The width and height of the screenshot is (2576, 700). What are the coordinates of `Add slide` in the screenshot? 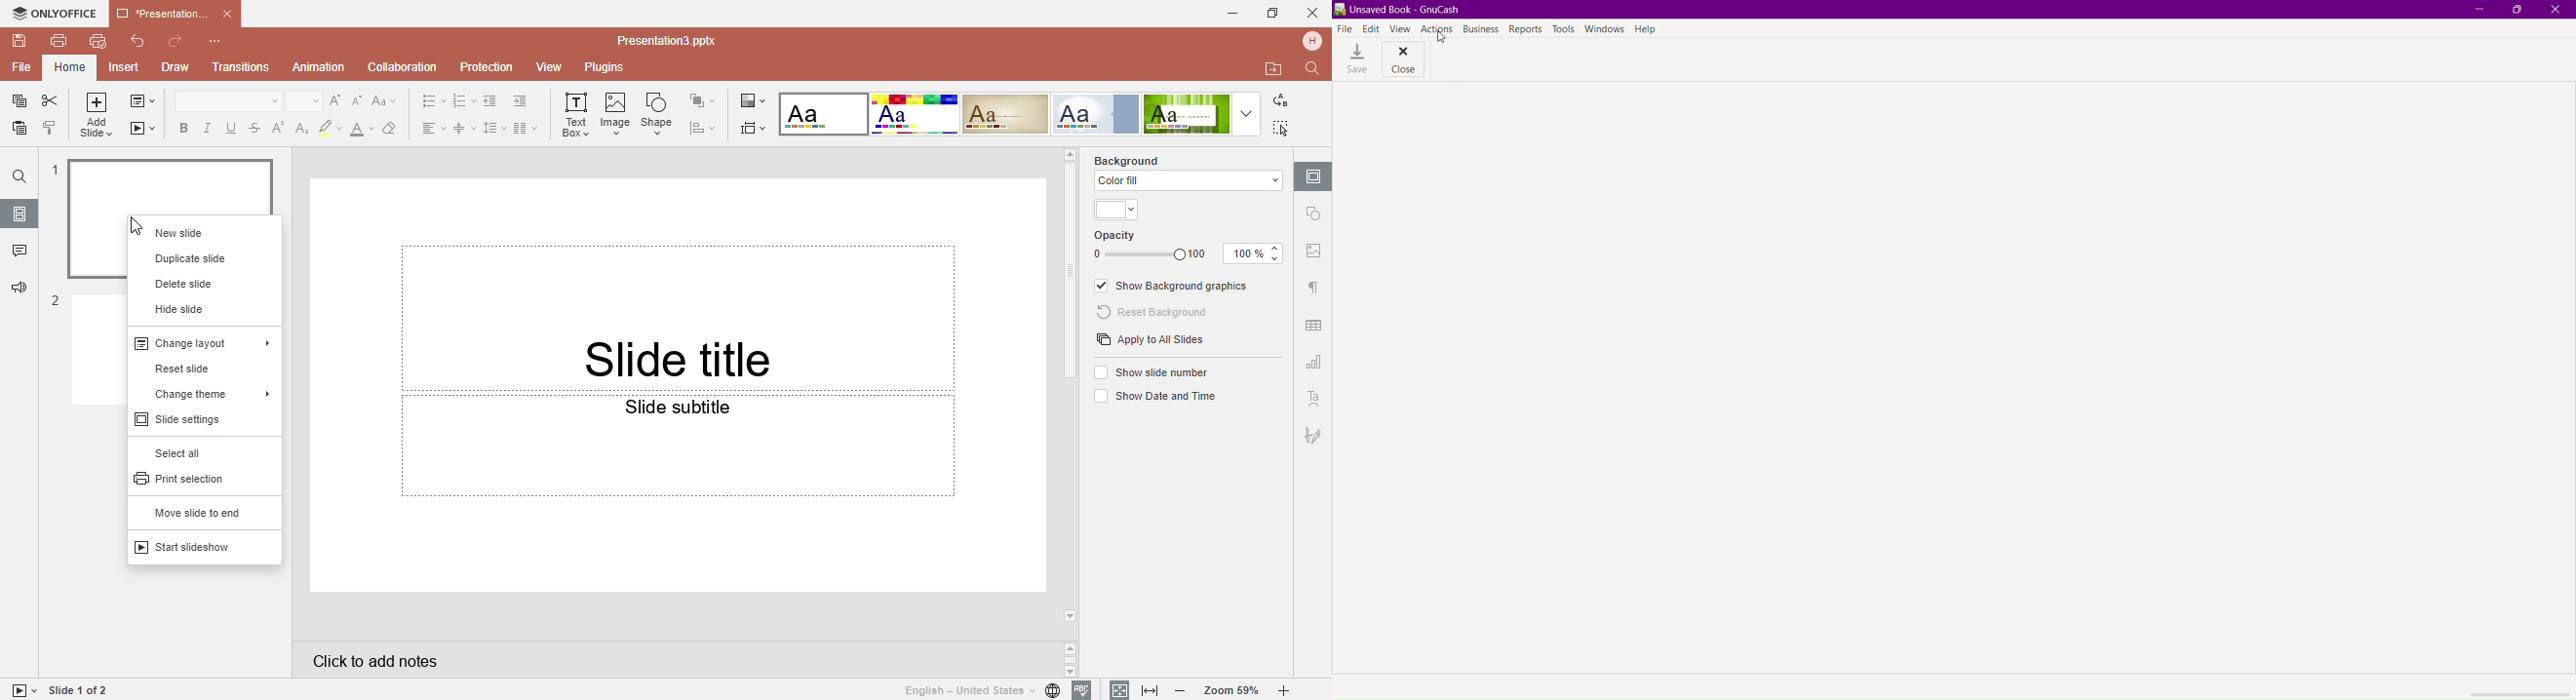 It's located at (98, 117).